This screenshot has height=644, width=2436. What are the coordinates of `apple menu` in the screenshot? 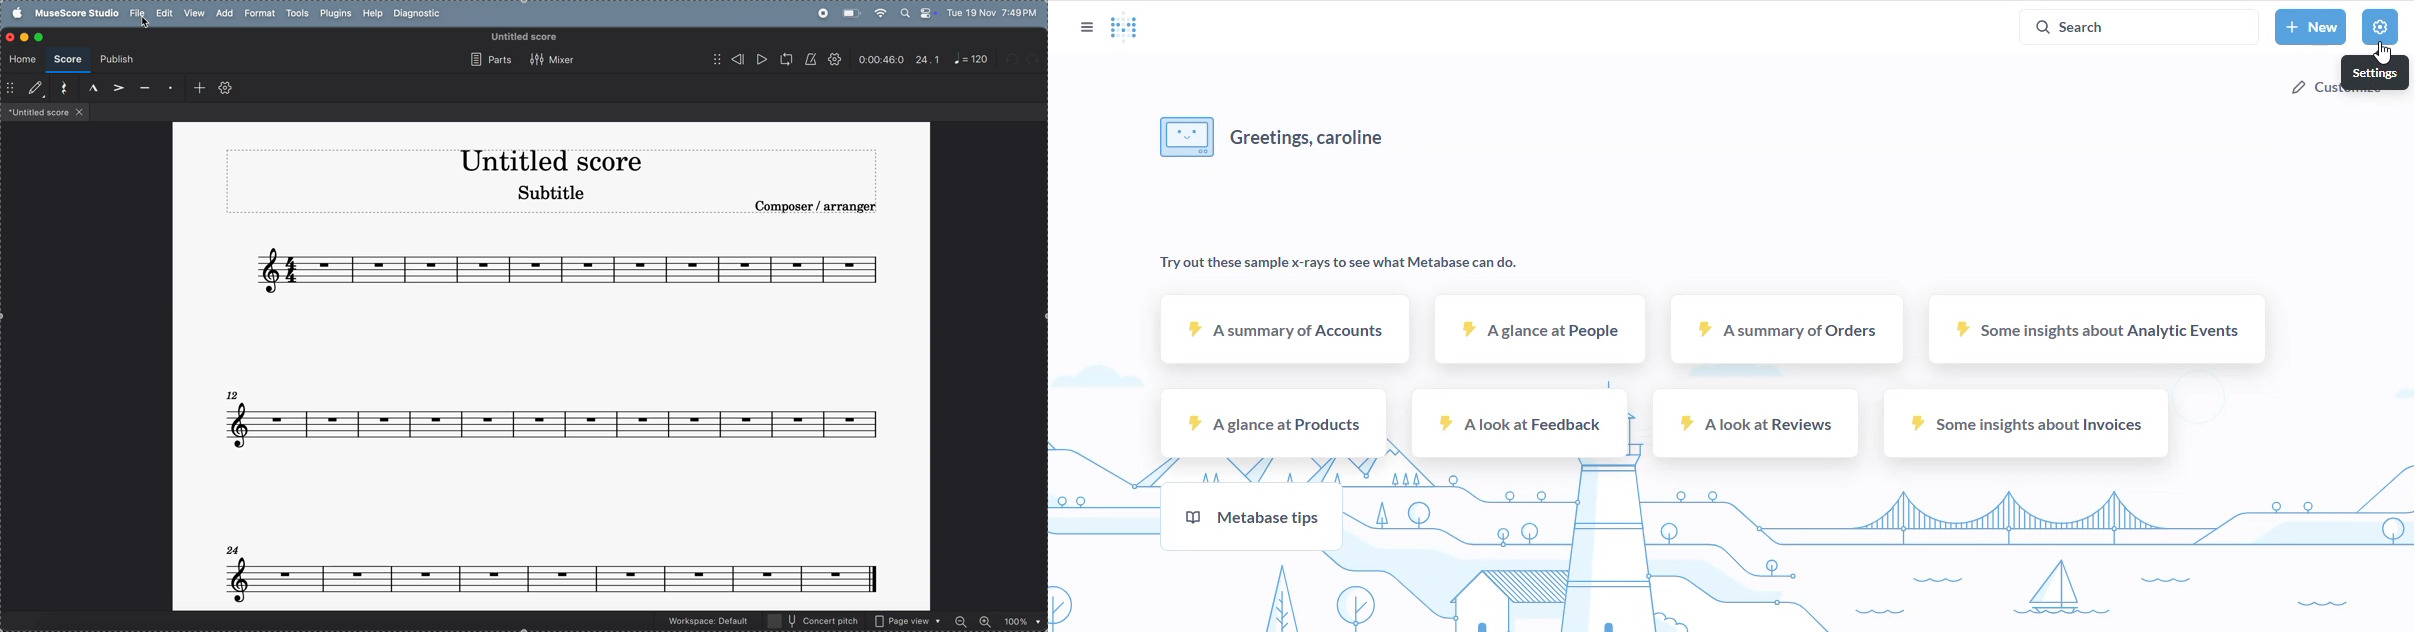 It's located at (14, 12).